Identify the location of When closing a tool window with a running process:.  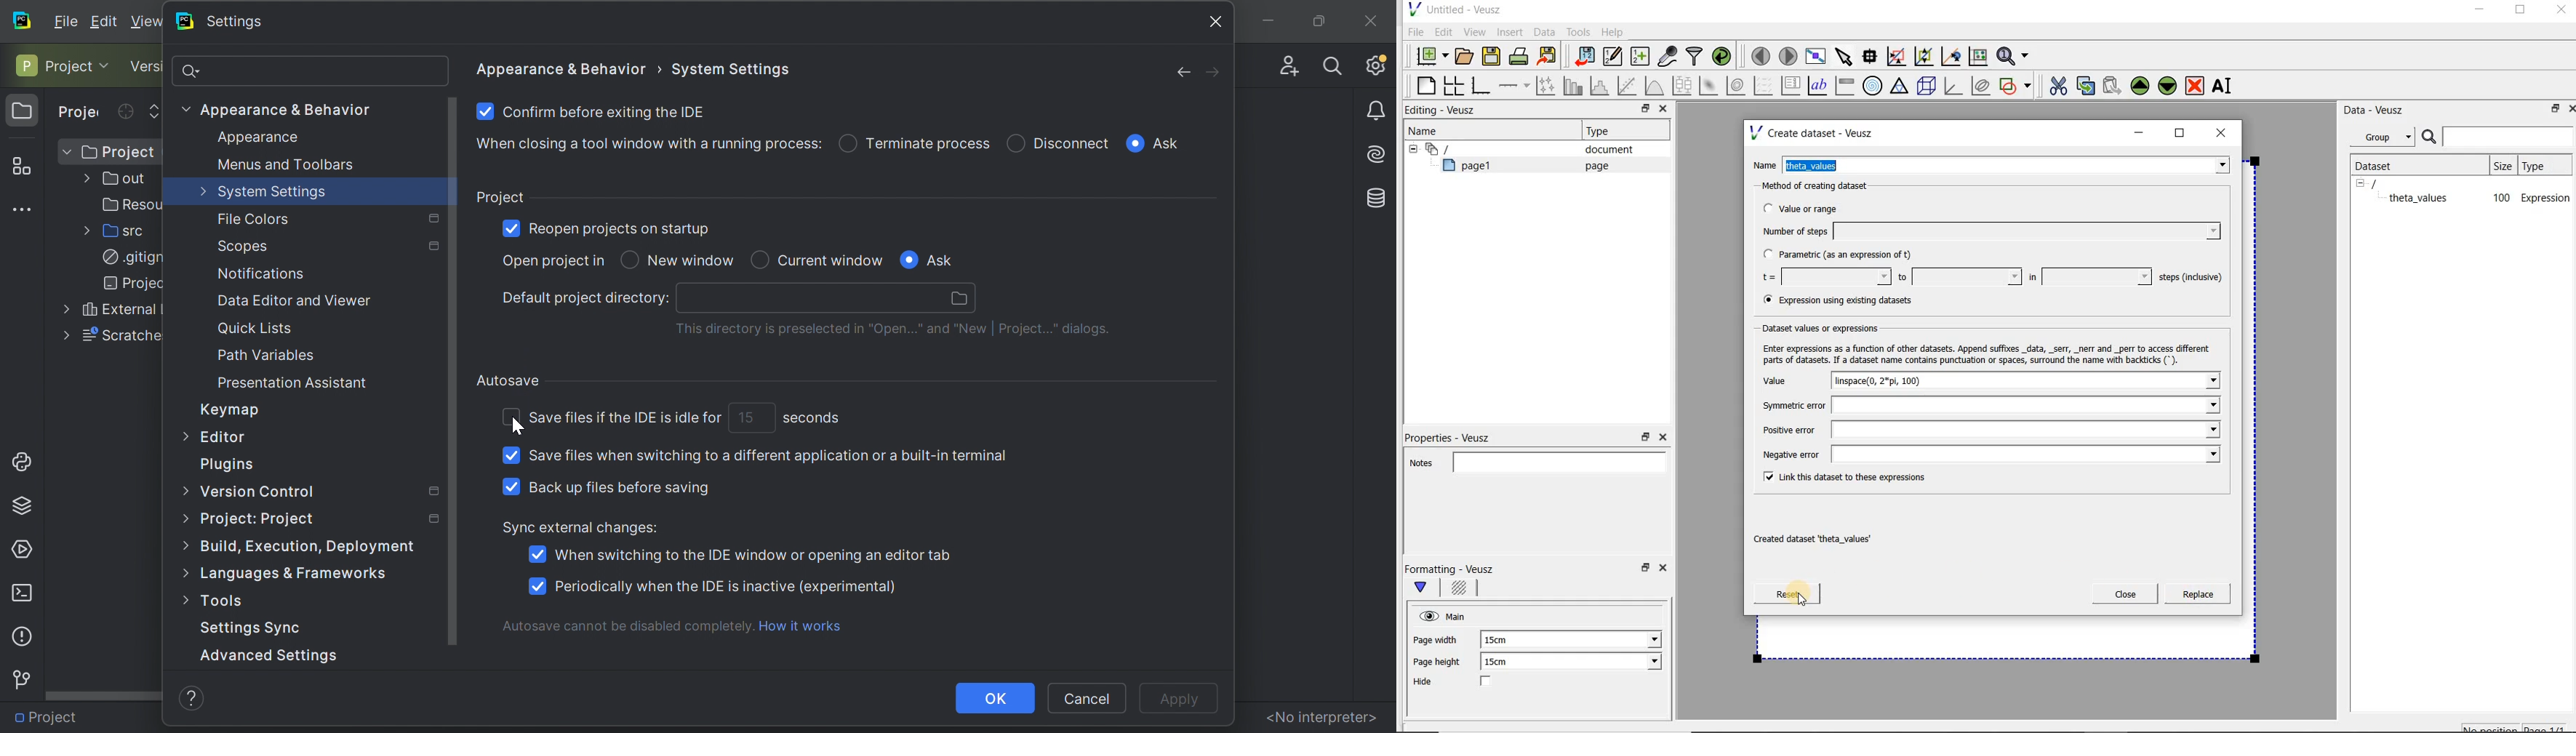
(647, 144).